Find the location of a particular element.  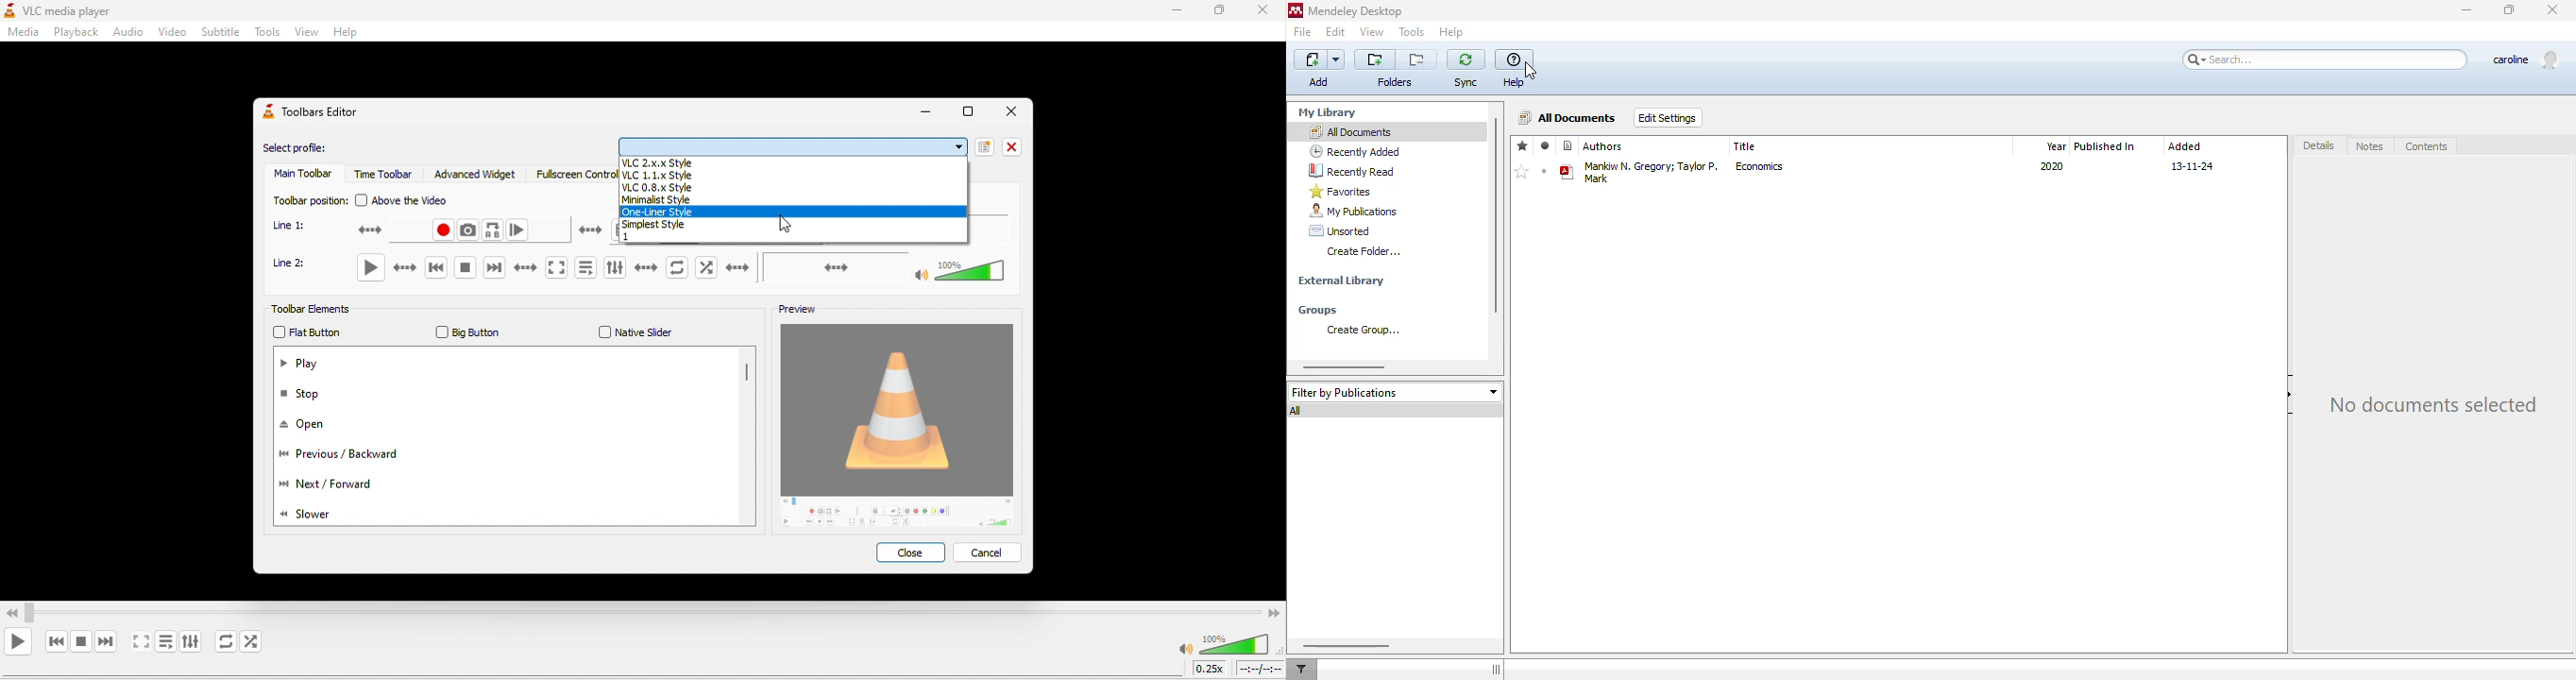

toolbars editor is located at coordinates (320, 117).